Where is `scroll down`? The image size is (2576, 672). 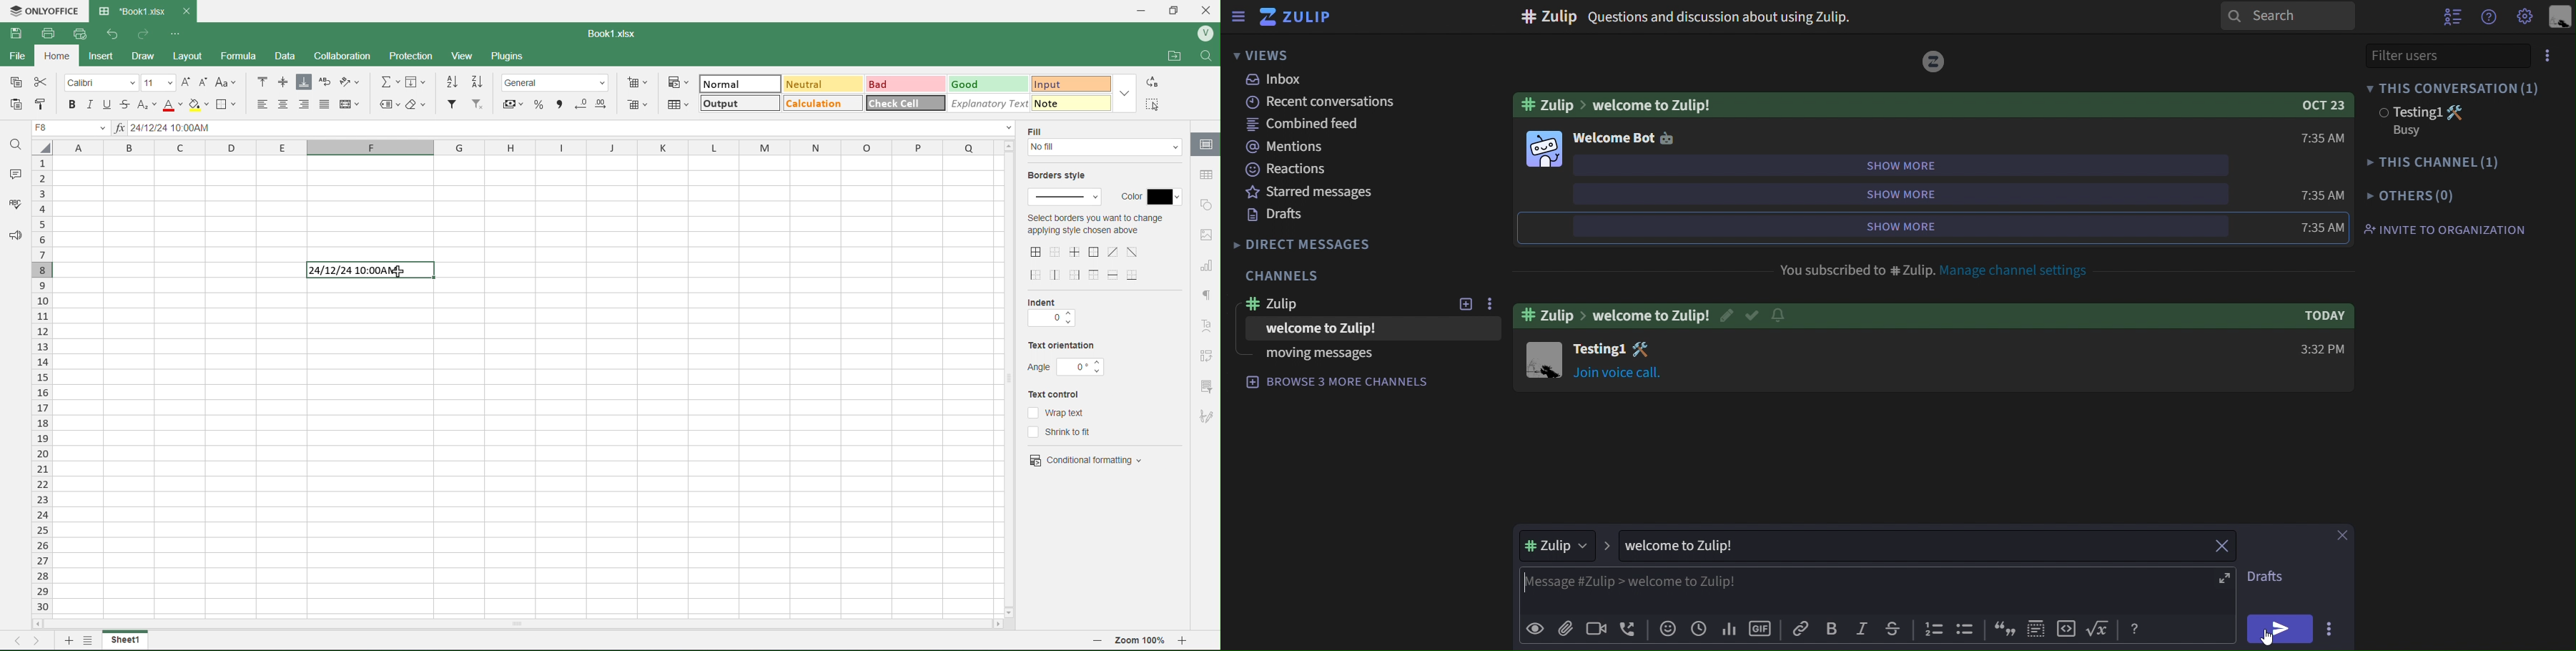
scroll down is located at coordinates (1013, 608).